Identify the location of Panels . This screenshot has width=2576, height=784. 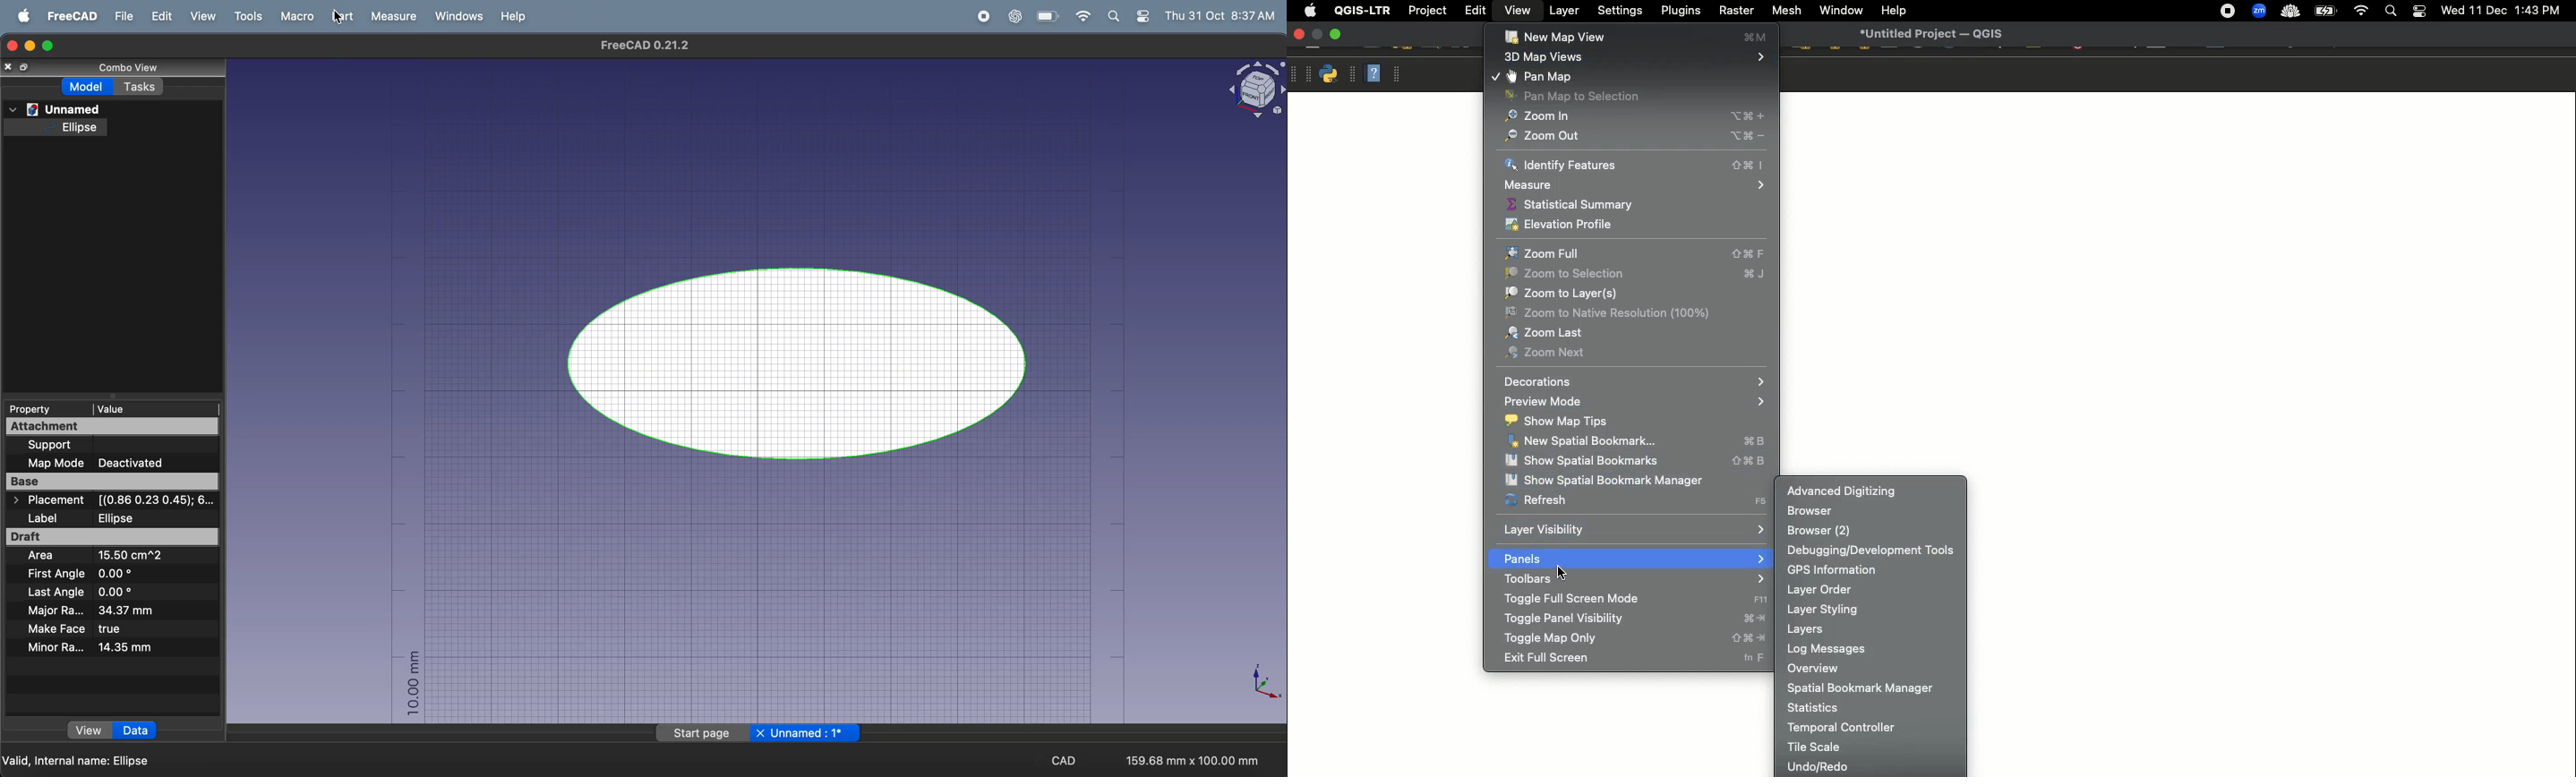
(1634, 558).